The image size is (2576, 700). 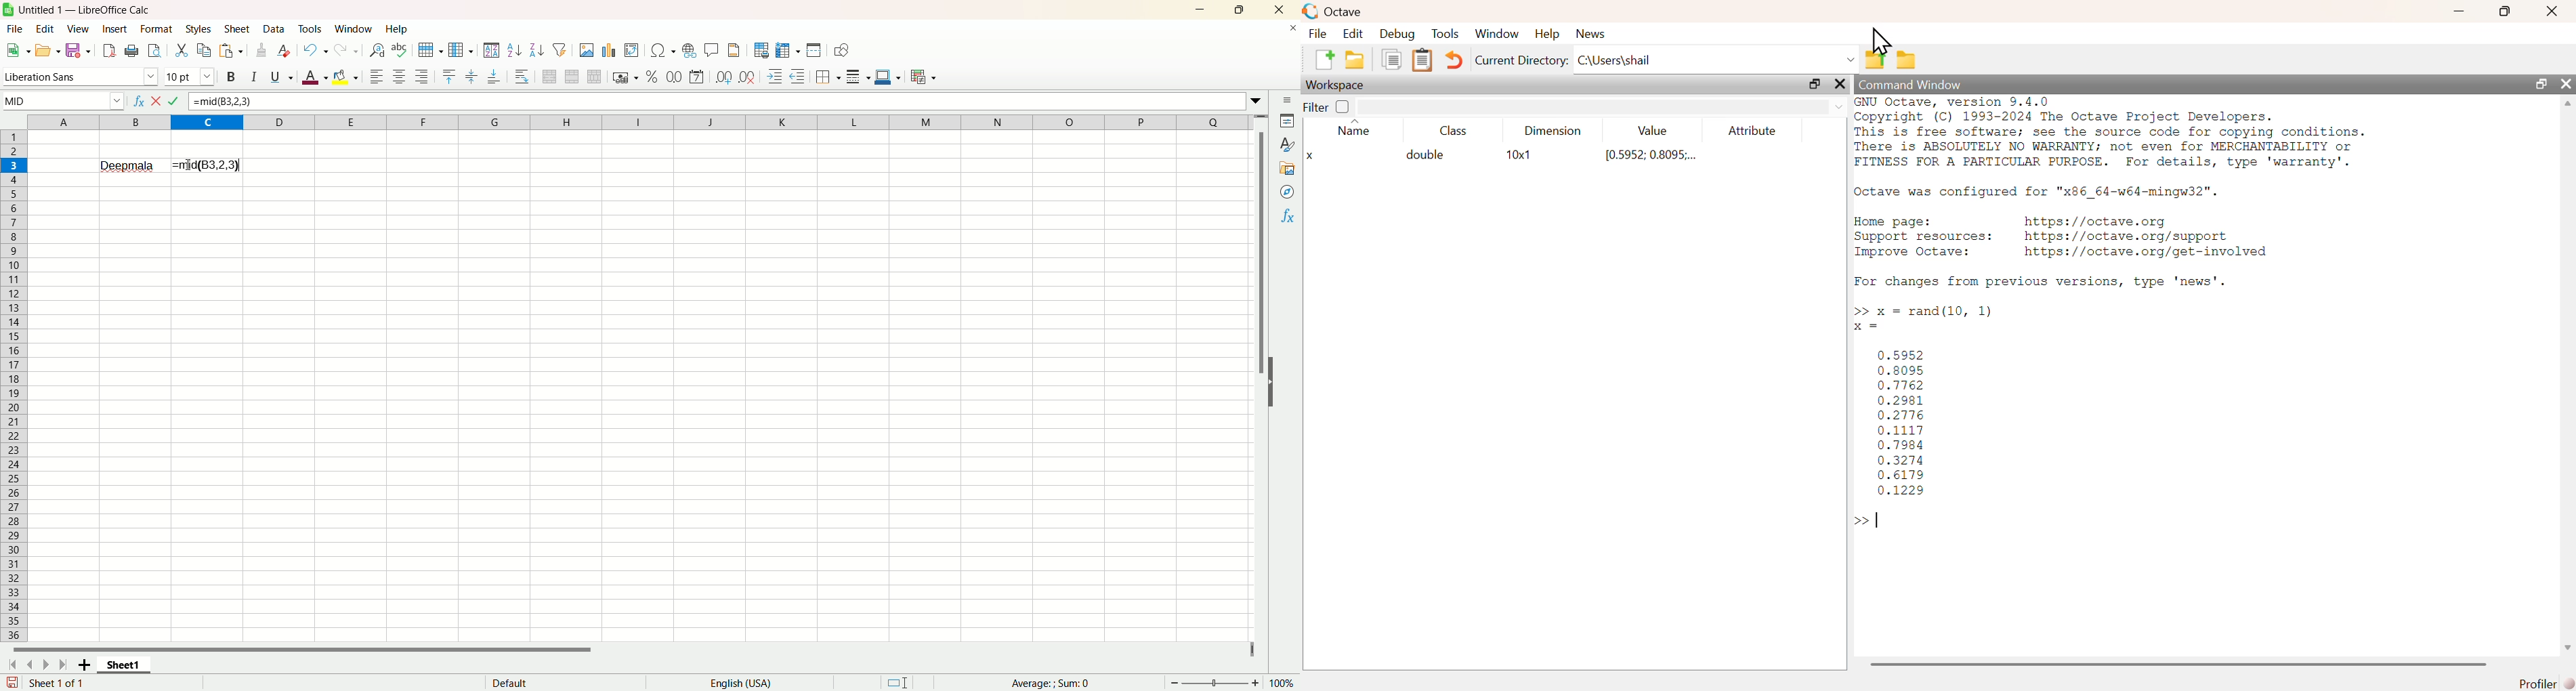 What do you see at coordinates (115, 30) in the screenshot?
I see `Insert` at bounding box center [115, 30].